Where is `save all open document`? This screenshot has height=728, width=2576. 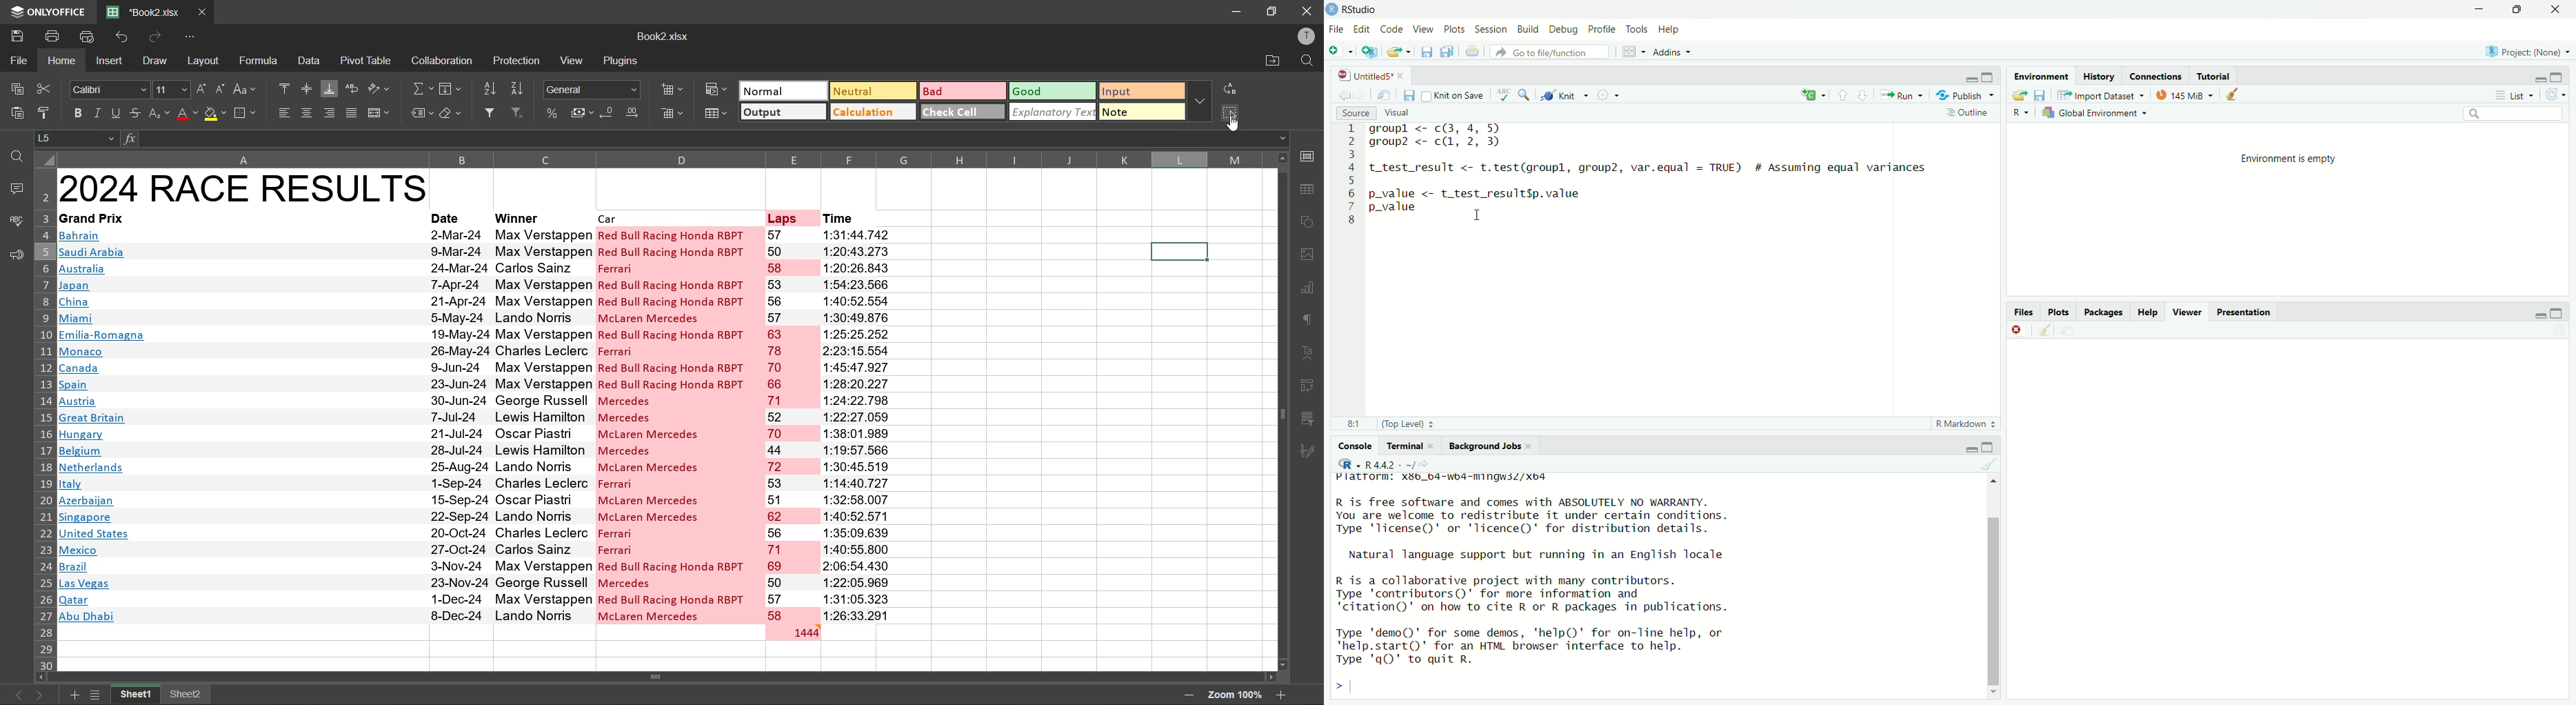 save all open document is located at coordinates (1445, 50).